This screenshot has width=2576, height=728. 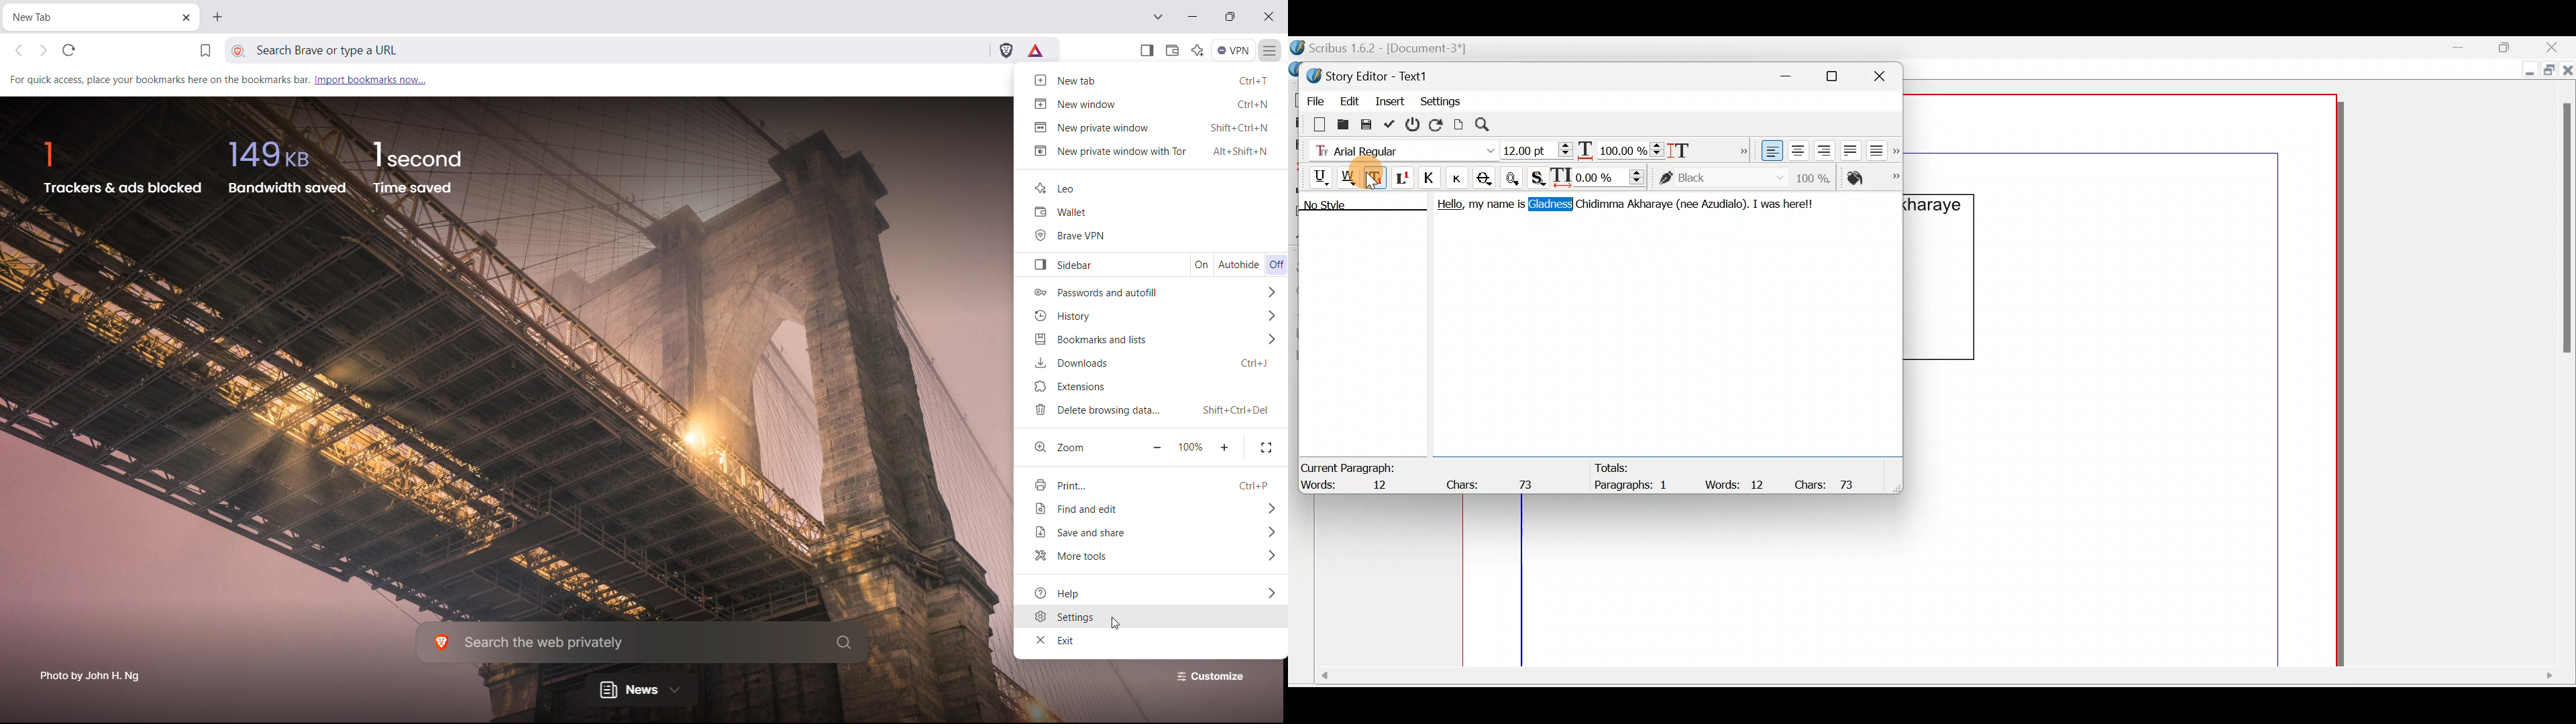 I want to click on zoom, so click(x=1079, y=445).